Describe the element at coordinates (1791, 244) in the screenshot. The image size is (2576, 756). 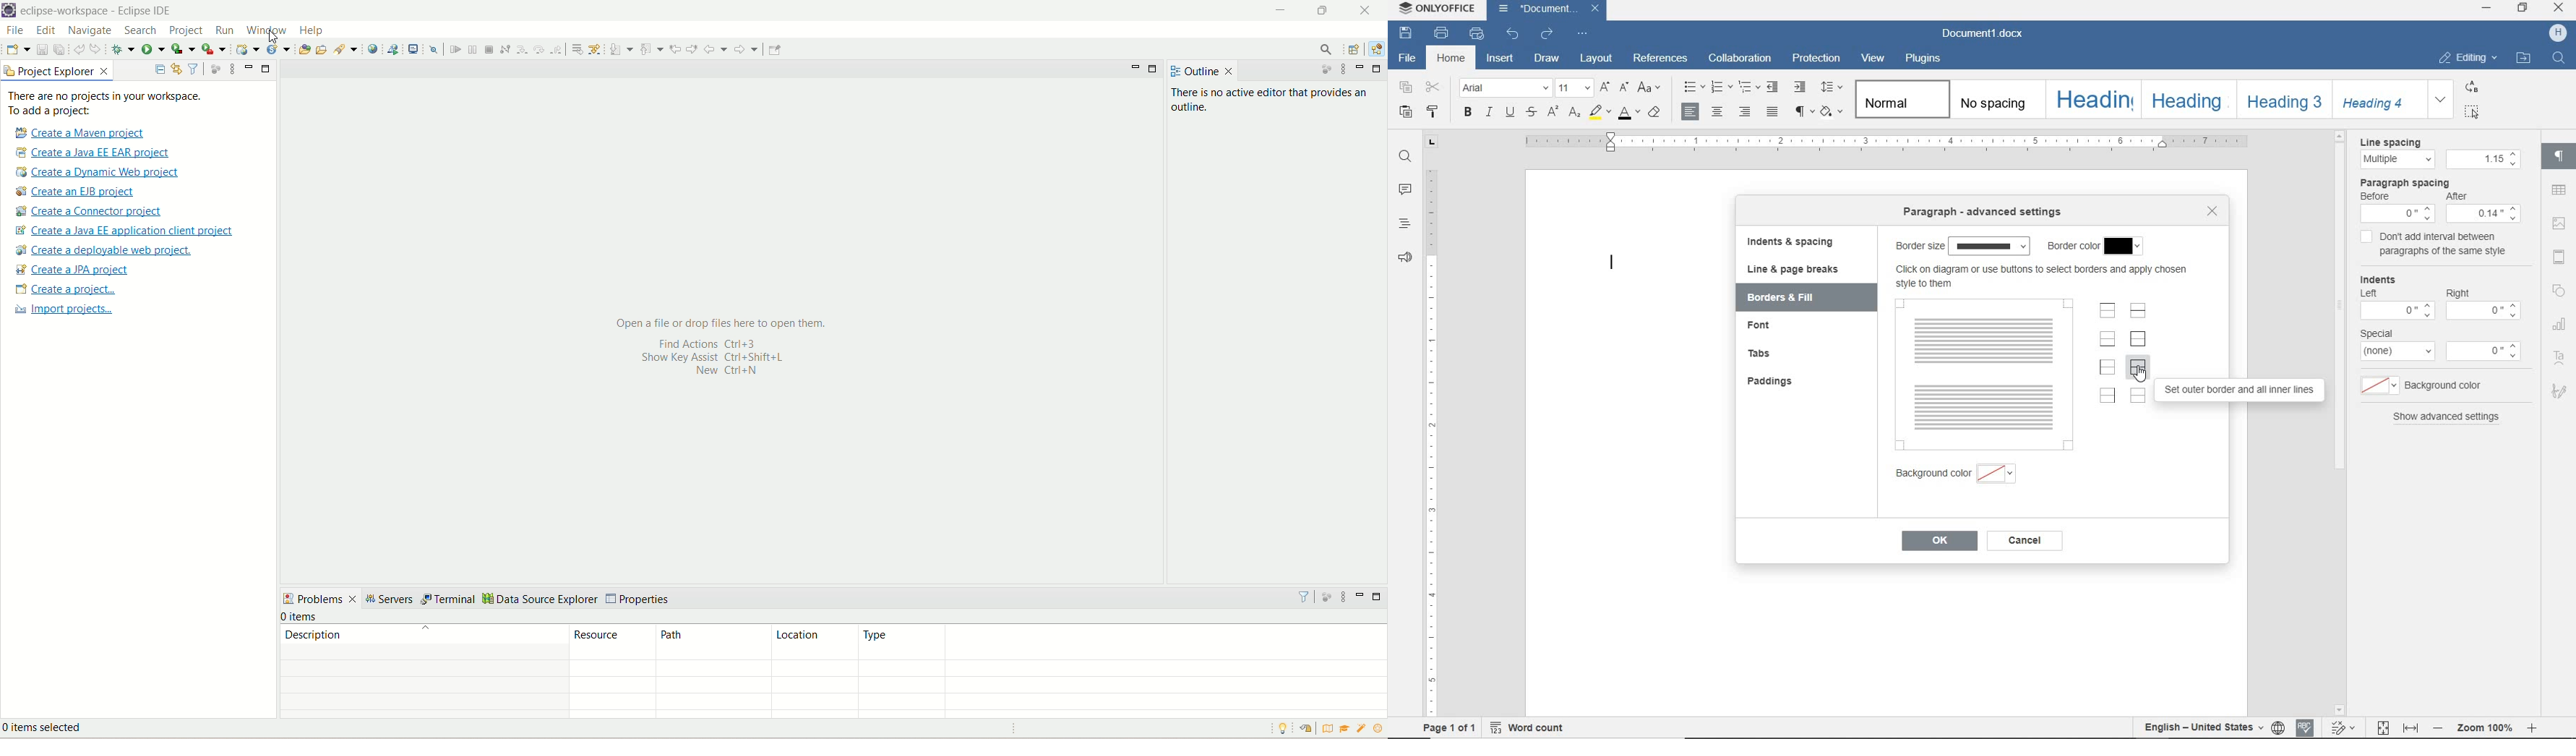
I see `indents & spacing` at that location.